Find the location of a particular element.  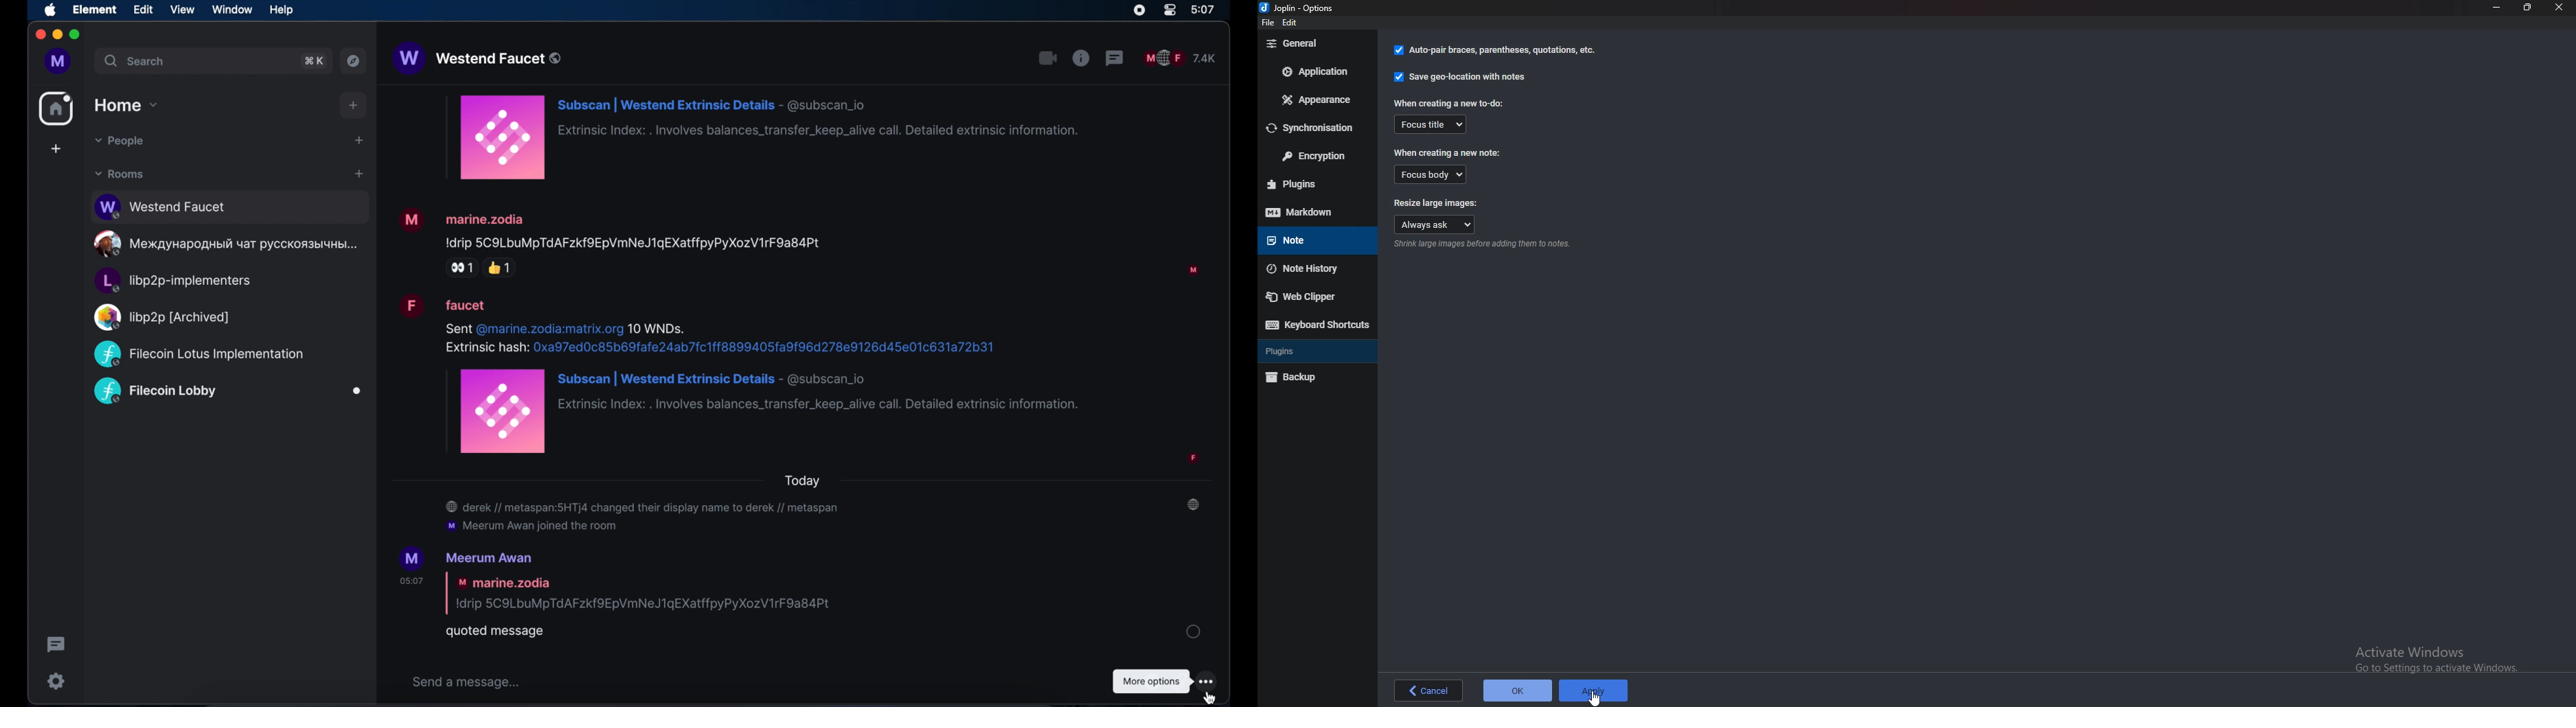

close is located at coordinates (39, 35).